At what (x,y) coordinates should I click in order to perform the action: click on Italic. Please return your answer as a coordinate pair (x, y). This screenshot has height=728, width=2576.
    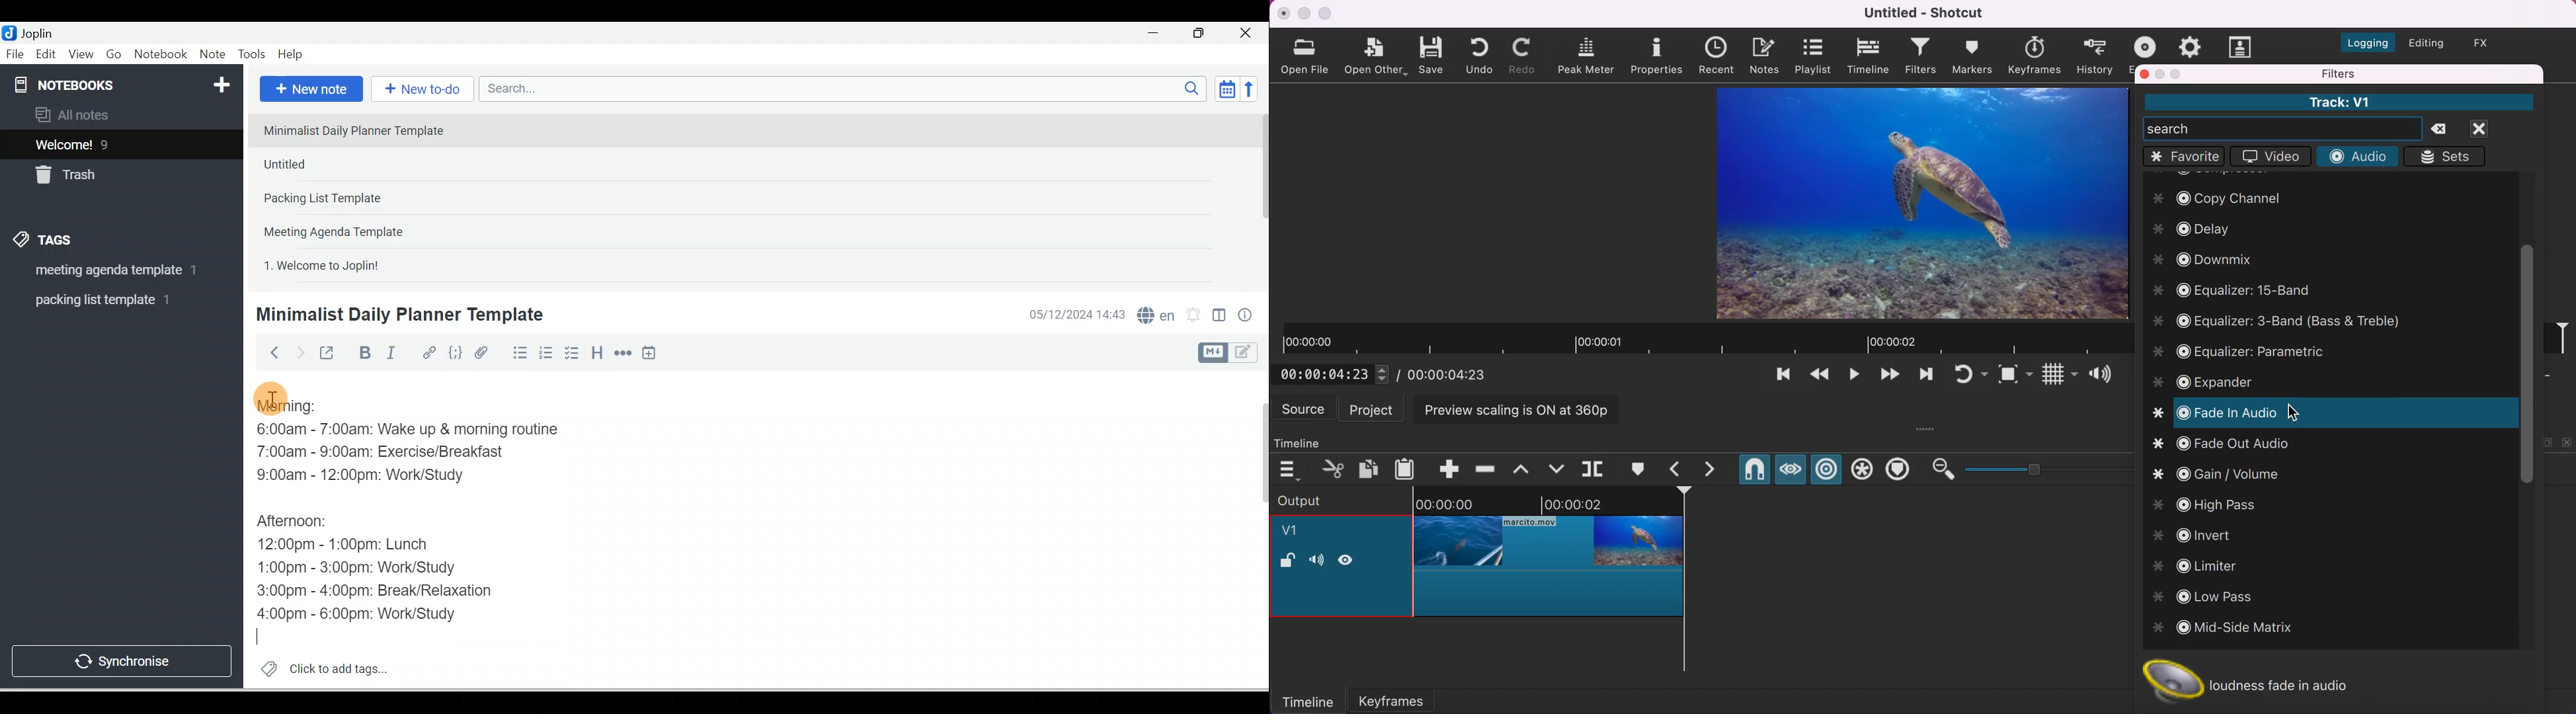
    Looking at the image, I should click on (393, 355).